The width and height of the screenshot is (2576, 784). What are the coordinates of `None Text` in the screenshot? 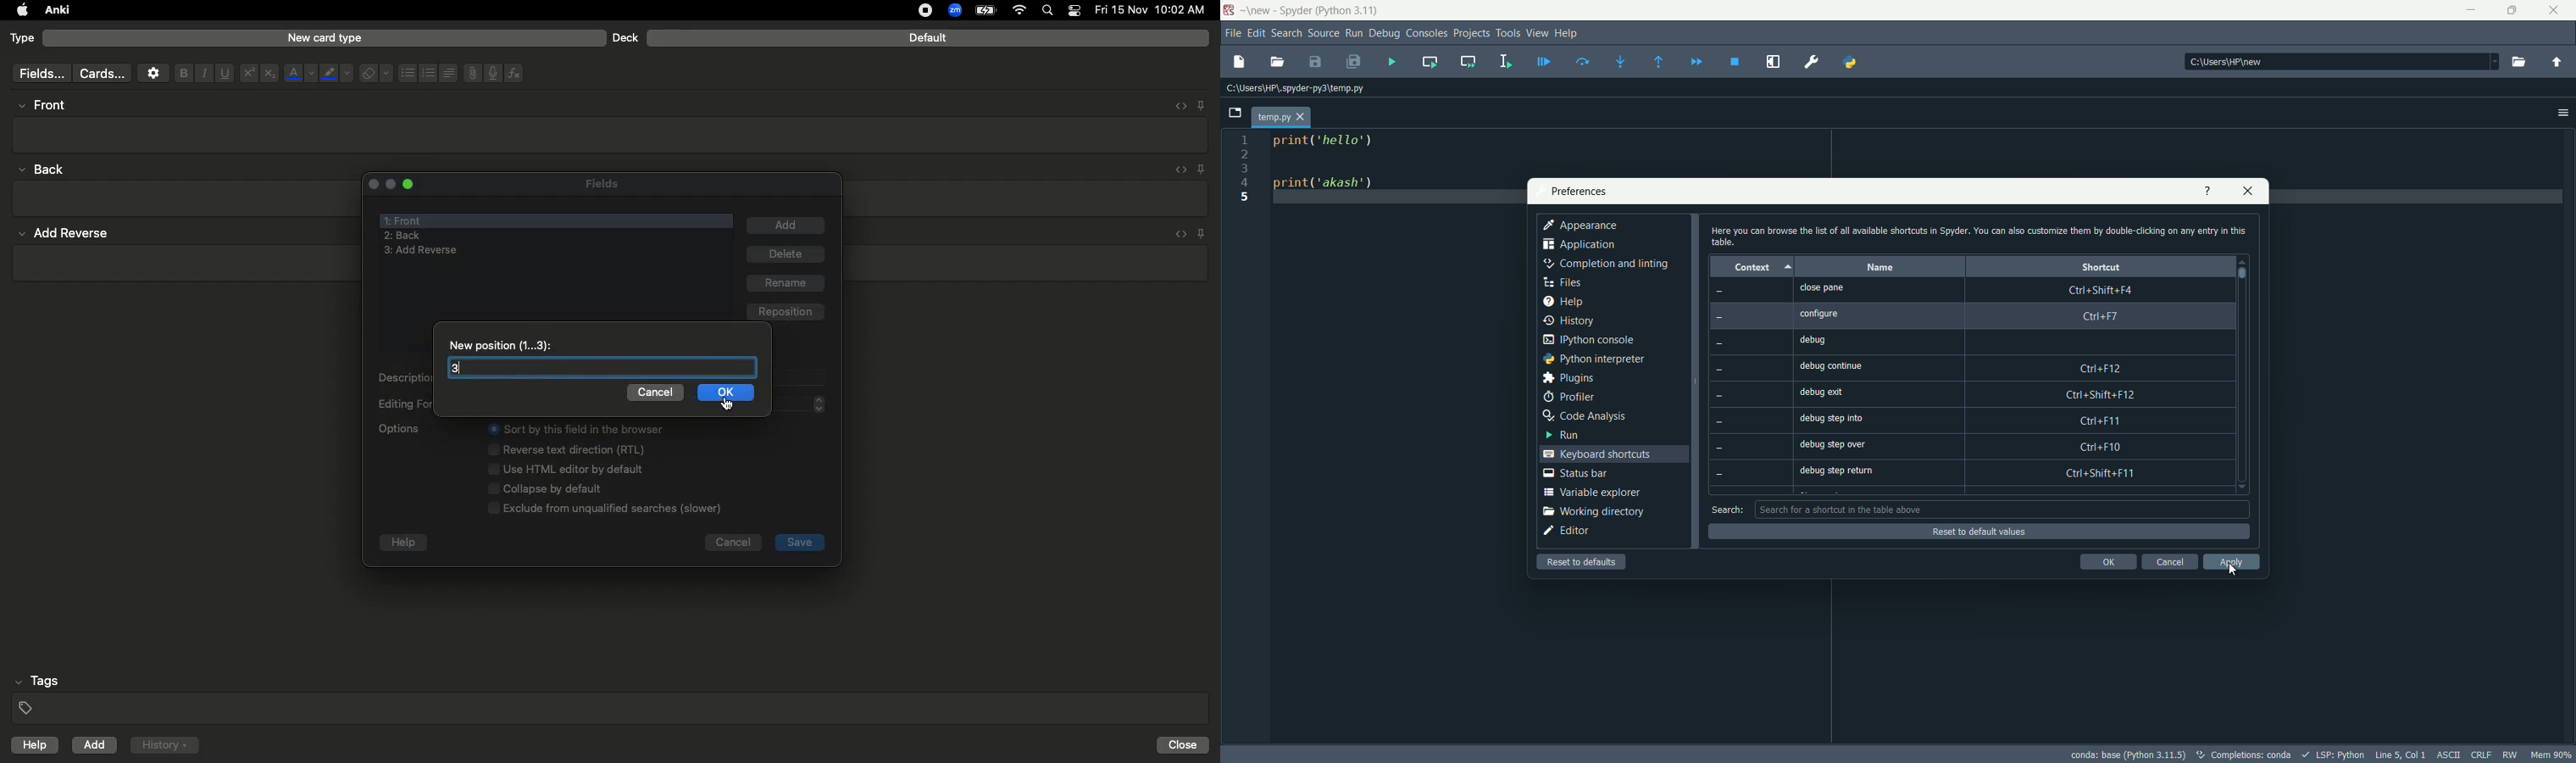 It's located at (1726, 389).